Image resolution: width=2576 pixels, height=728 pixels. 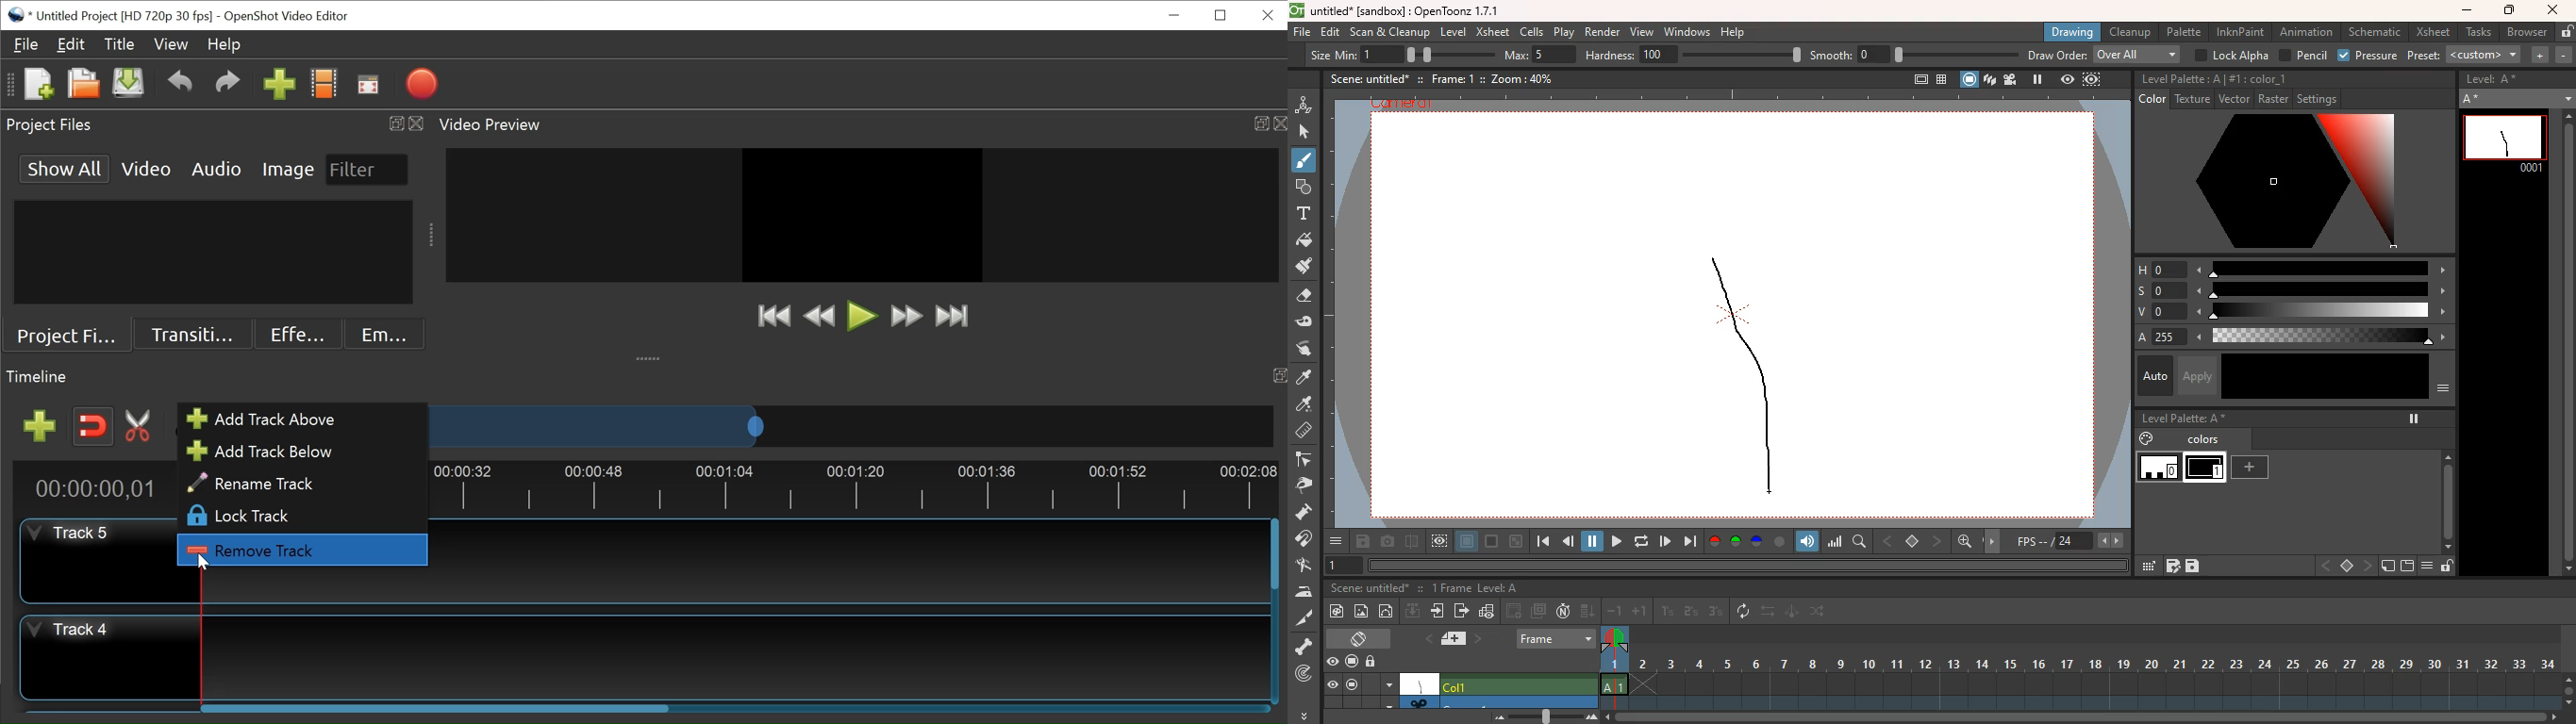 What do you see at coordinates (1305, 132) in the screenshot?
I see `select` at bounding box center [1305, 132].